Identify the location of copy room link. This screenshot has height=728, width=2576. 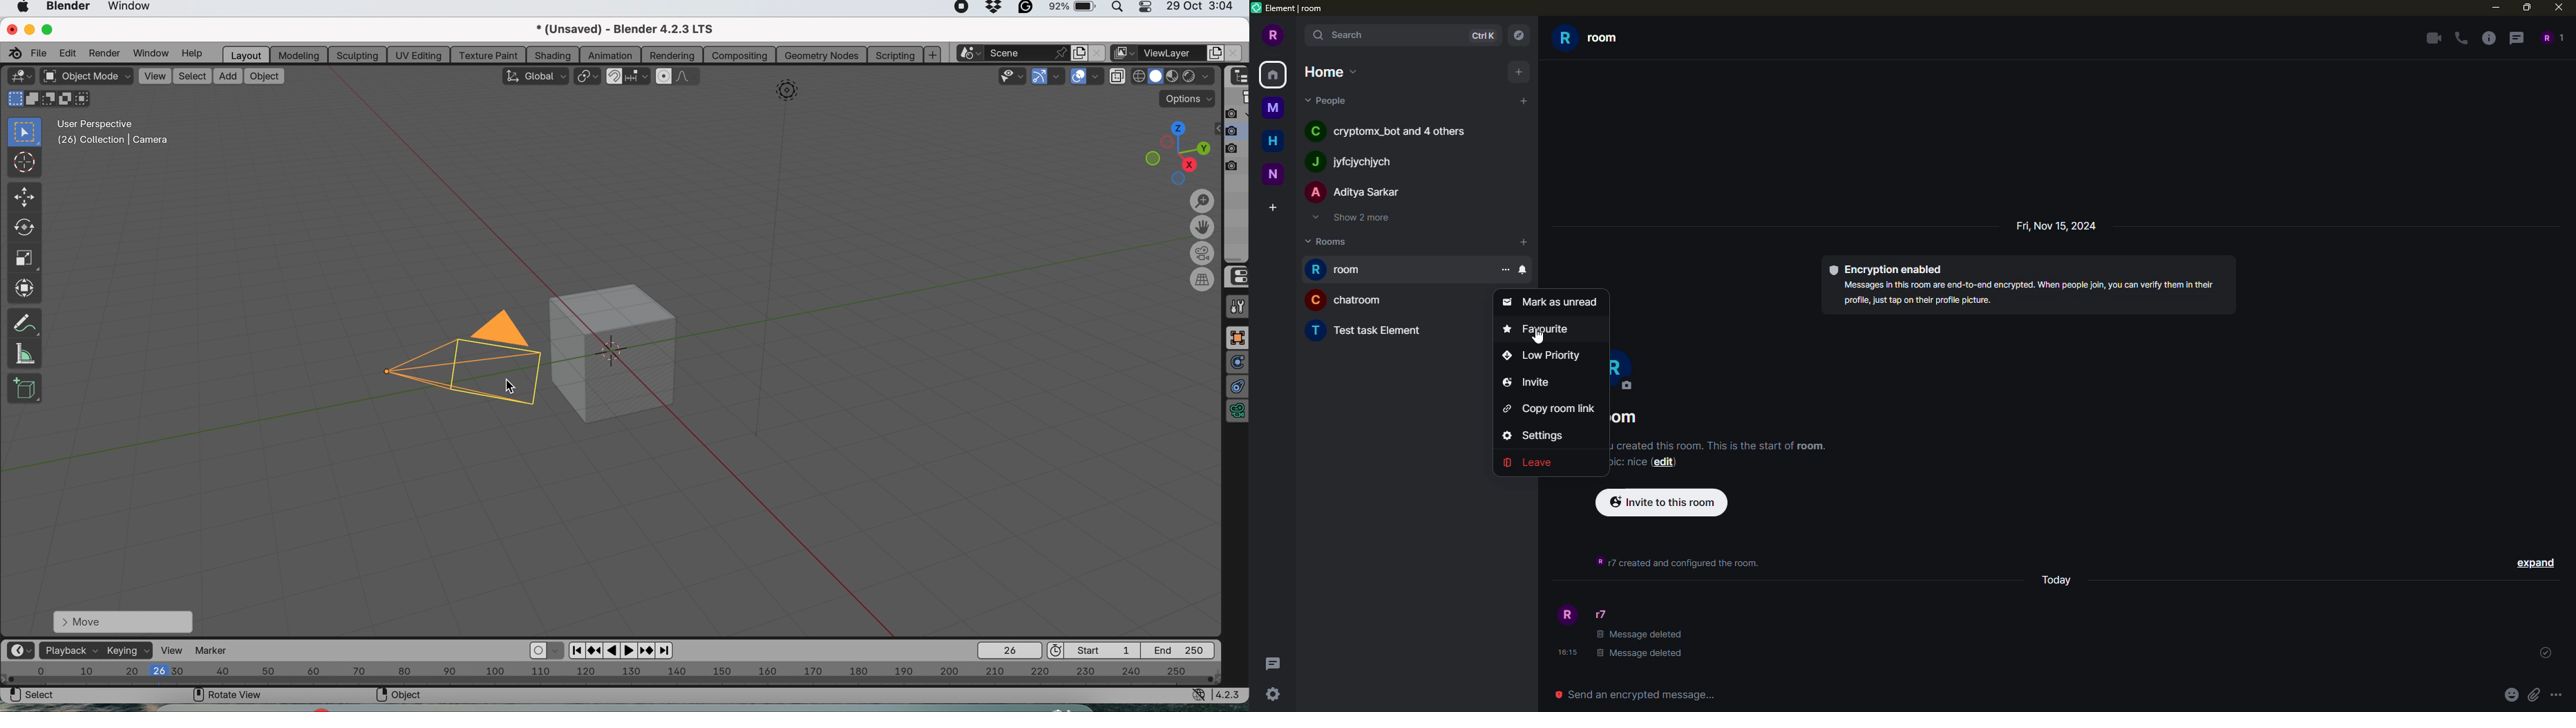
(1553, 409).